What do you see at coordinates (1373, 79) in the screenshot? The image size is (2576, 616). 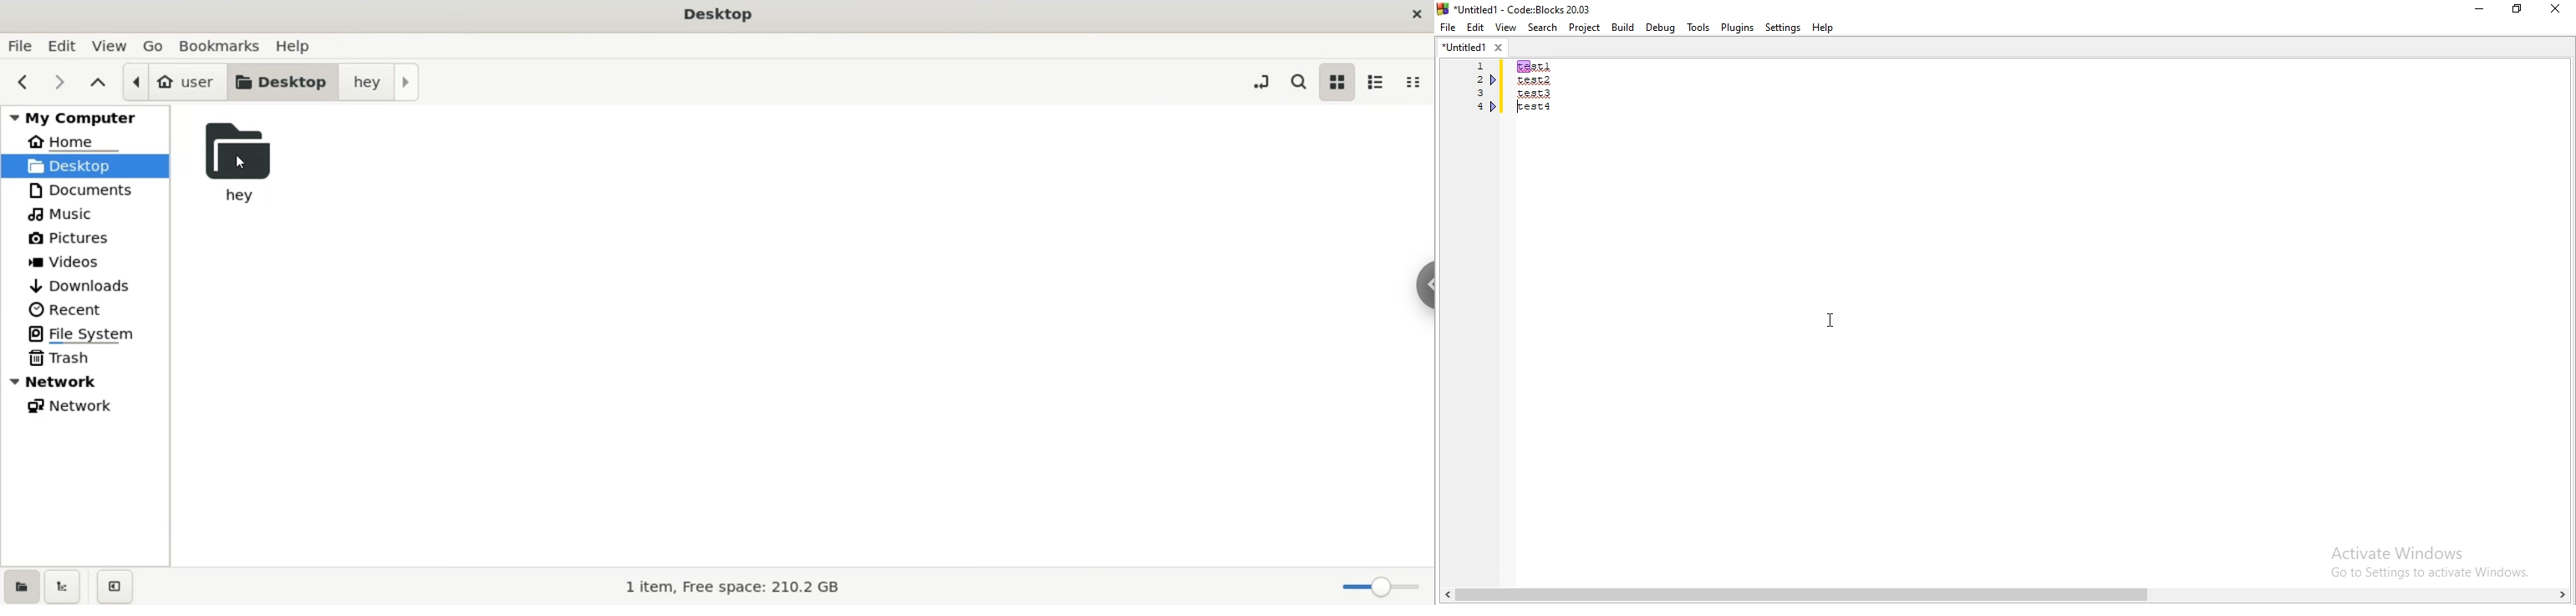 I see `list view` at bounding box center [1373, 79].